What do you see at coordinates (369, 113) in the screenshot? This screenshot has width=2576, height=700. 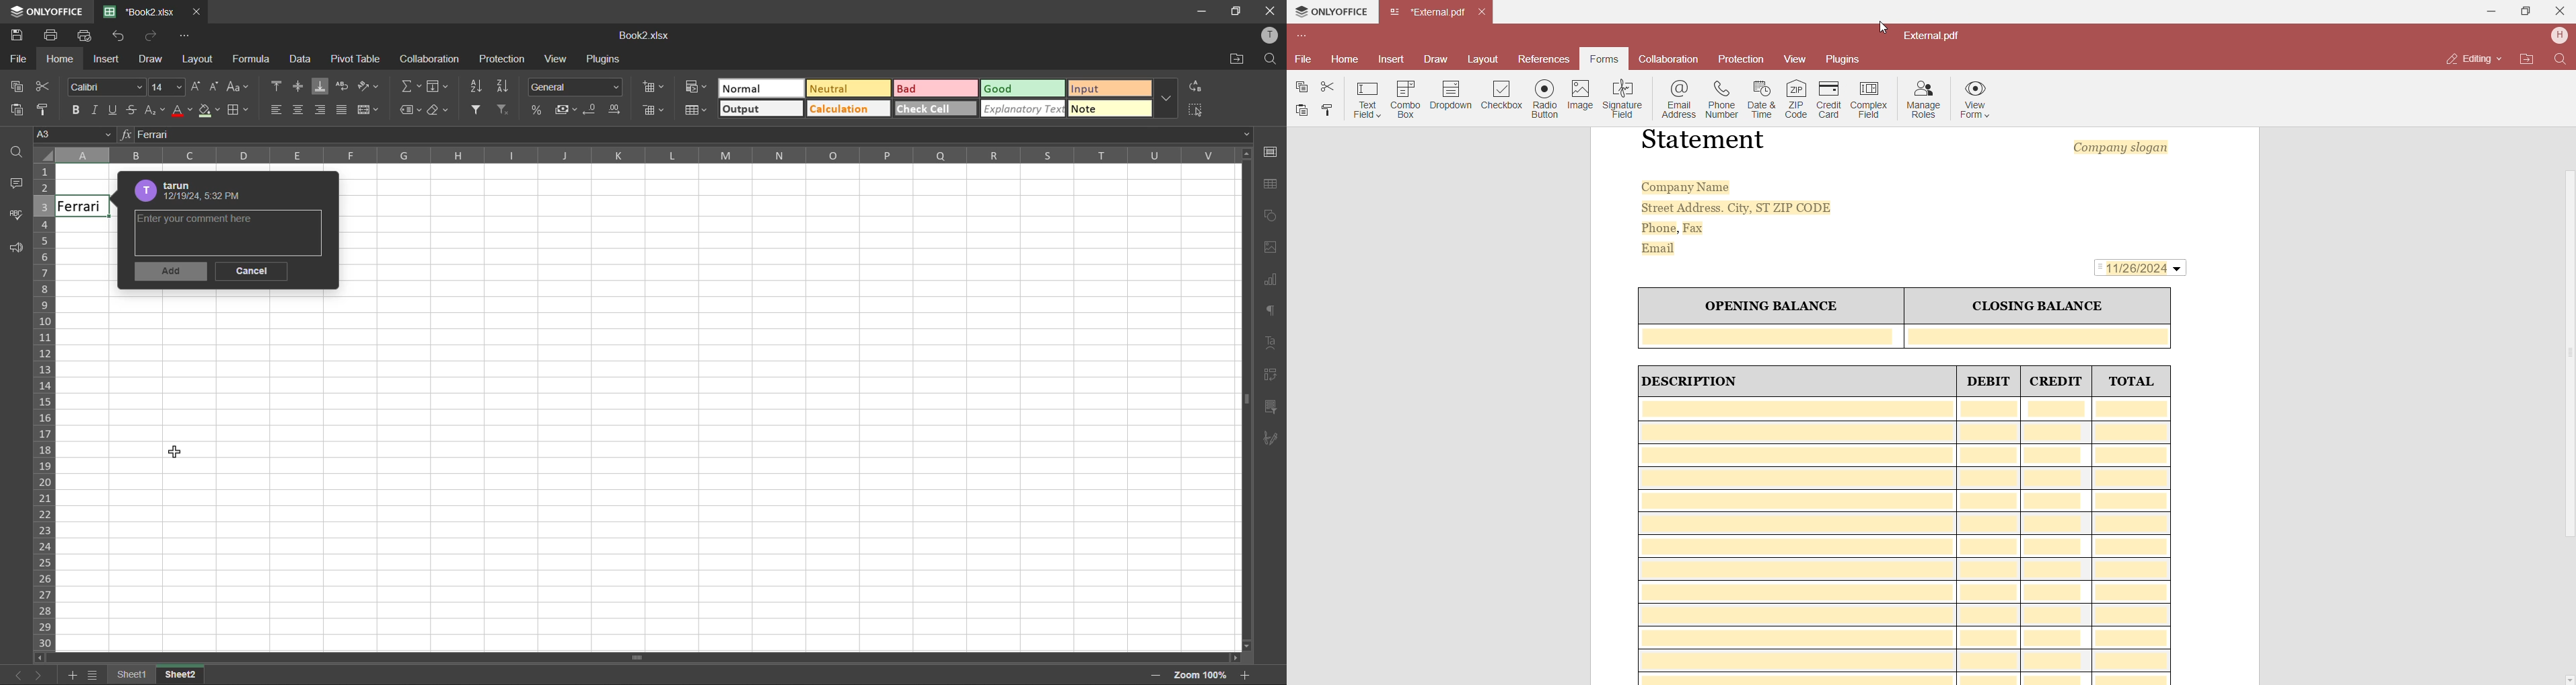 I see `merge and center` at bounding box center [369, 113].